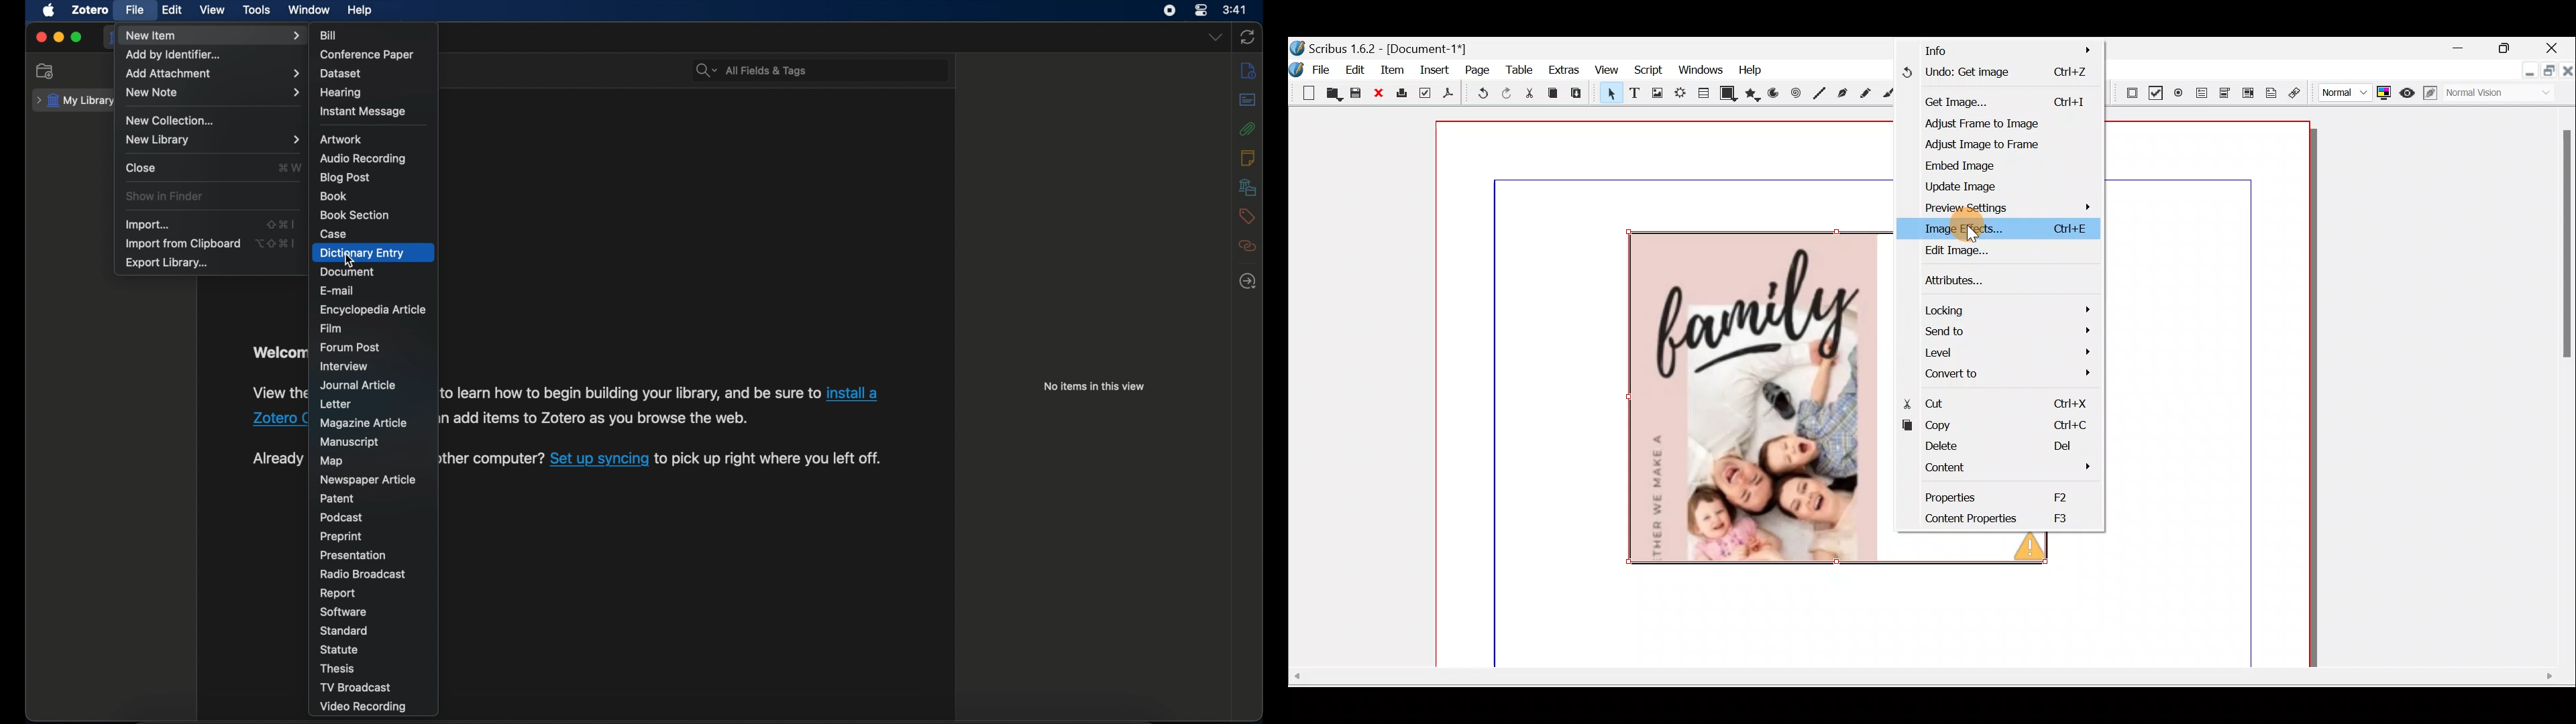  I want to click on Save as PDF, so click(1449, 95).